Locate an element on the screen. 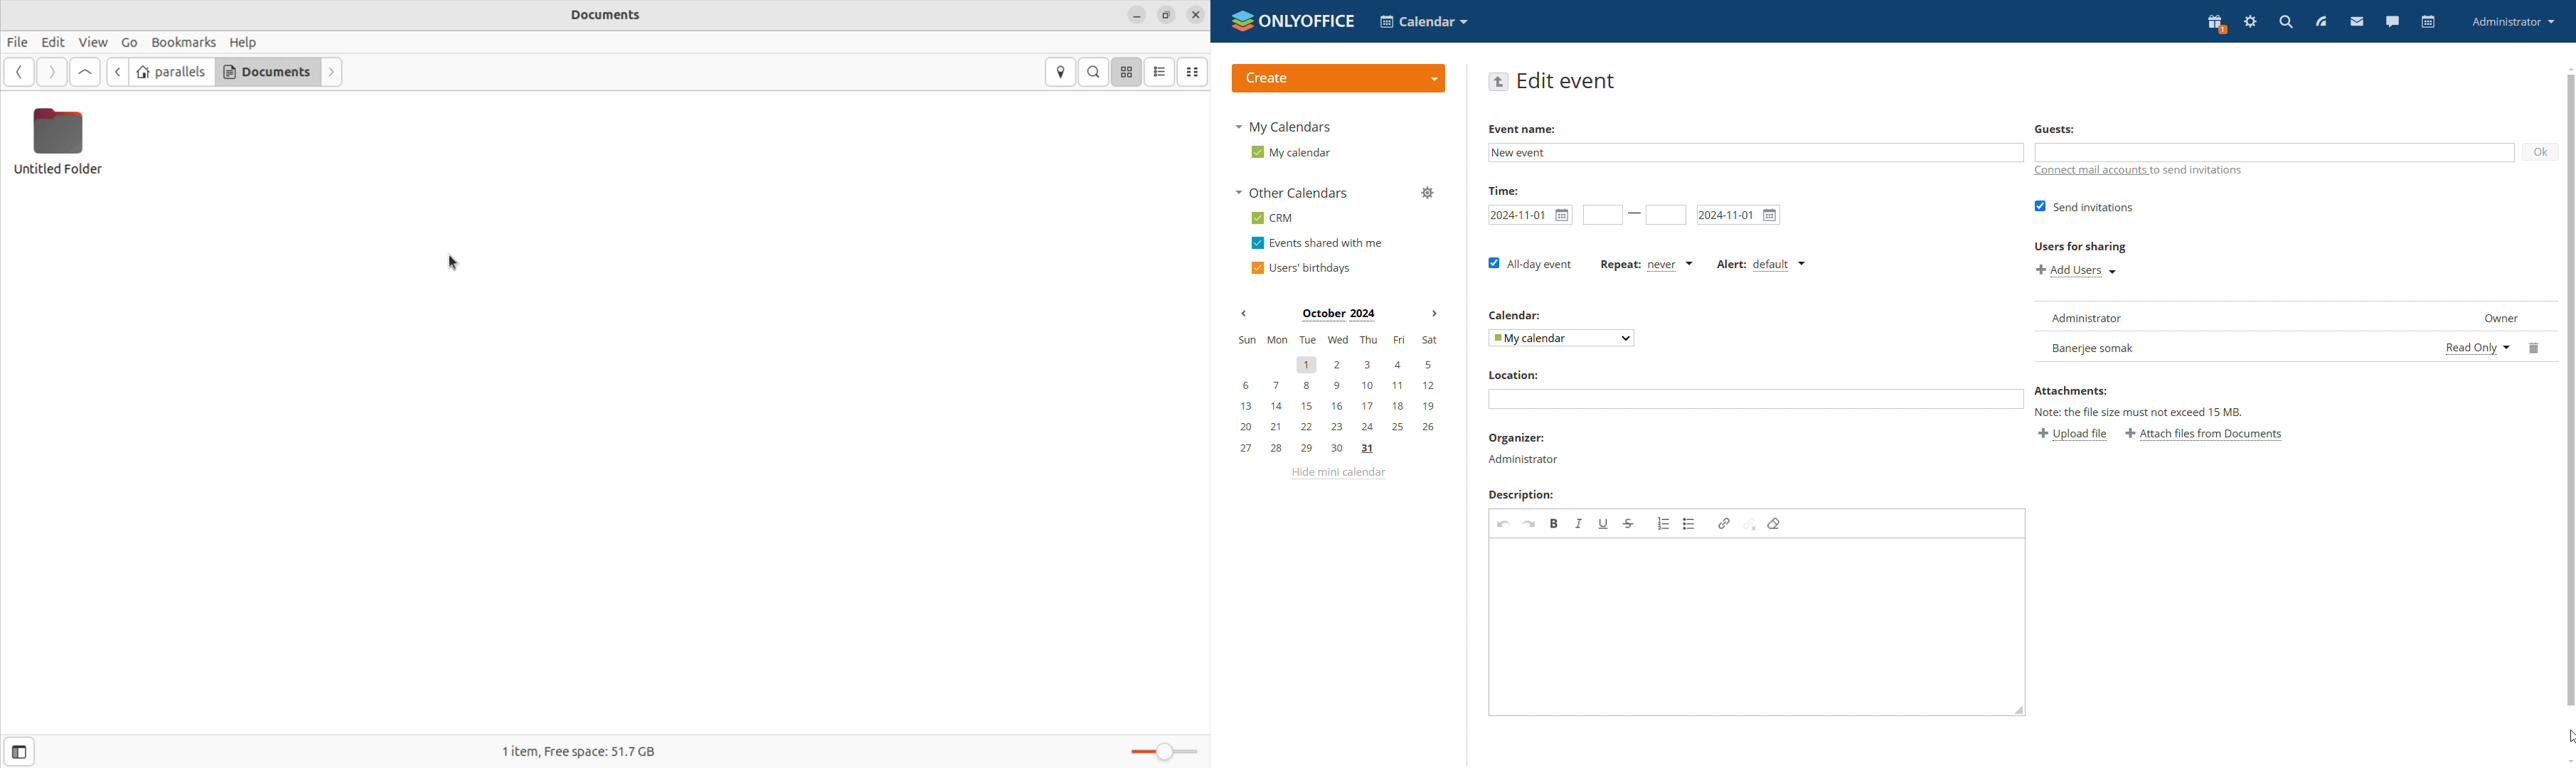 This screenshot has width=2576, height=784. hide mini calendar is located at coordinates (1341, 475).